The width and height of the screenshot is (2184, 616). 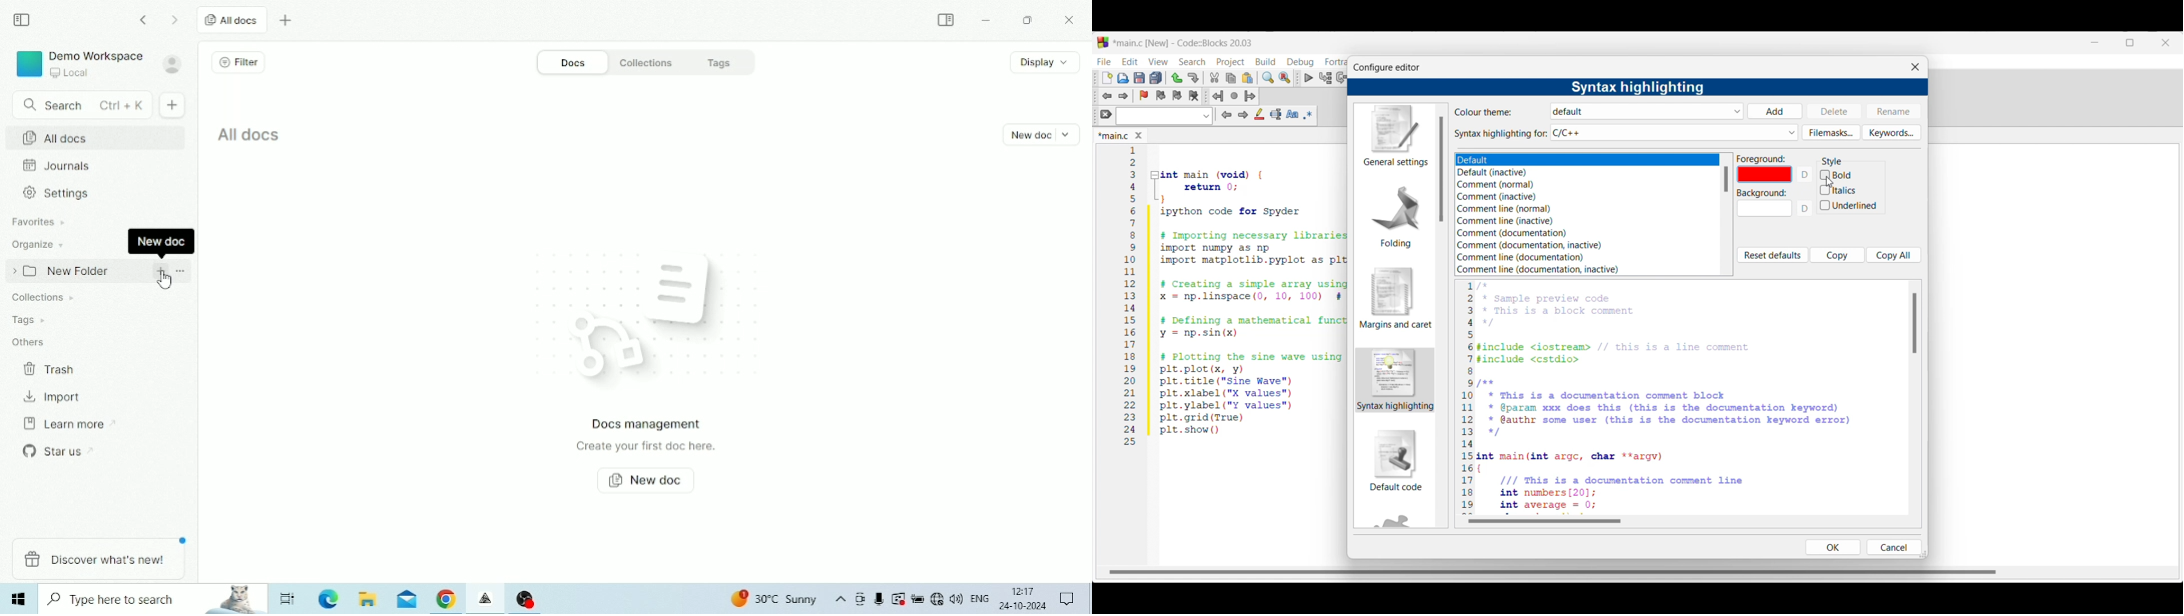 What do you see at coordinates (1237, 296) in the screenshot?
I see `Current code` at bounding box center [1237, 296].